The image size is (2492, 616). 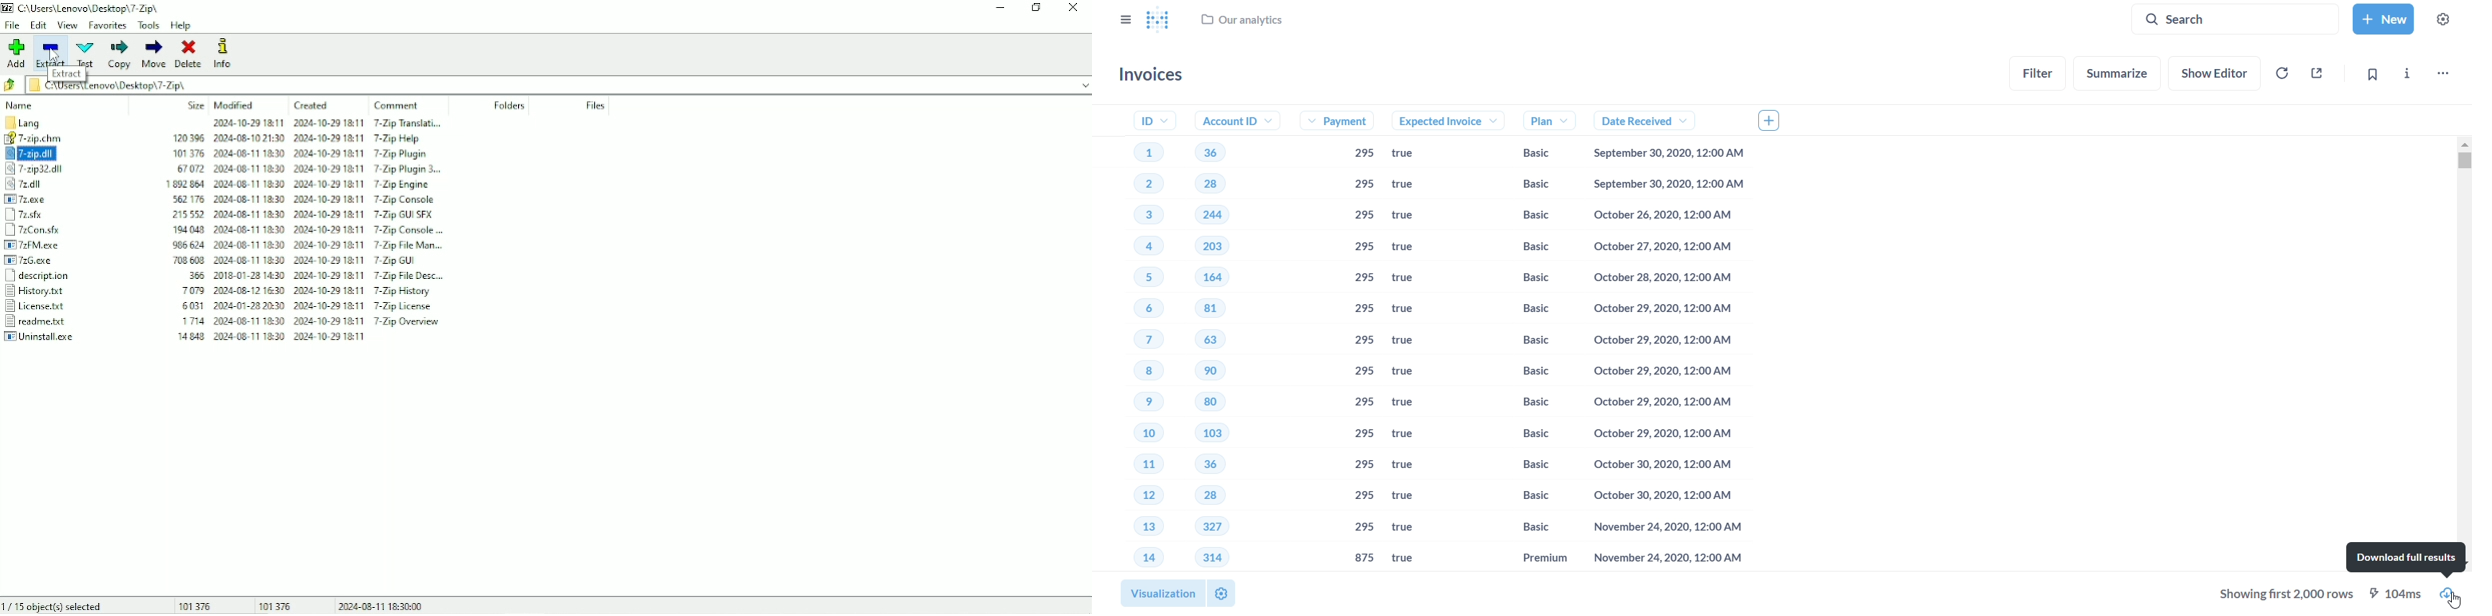 What do you see at coordinates (61, 170) in the screenshot?
I see `7-zip32.dll` at bounding box center [61, 170].